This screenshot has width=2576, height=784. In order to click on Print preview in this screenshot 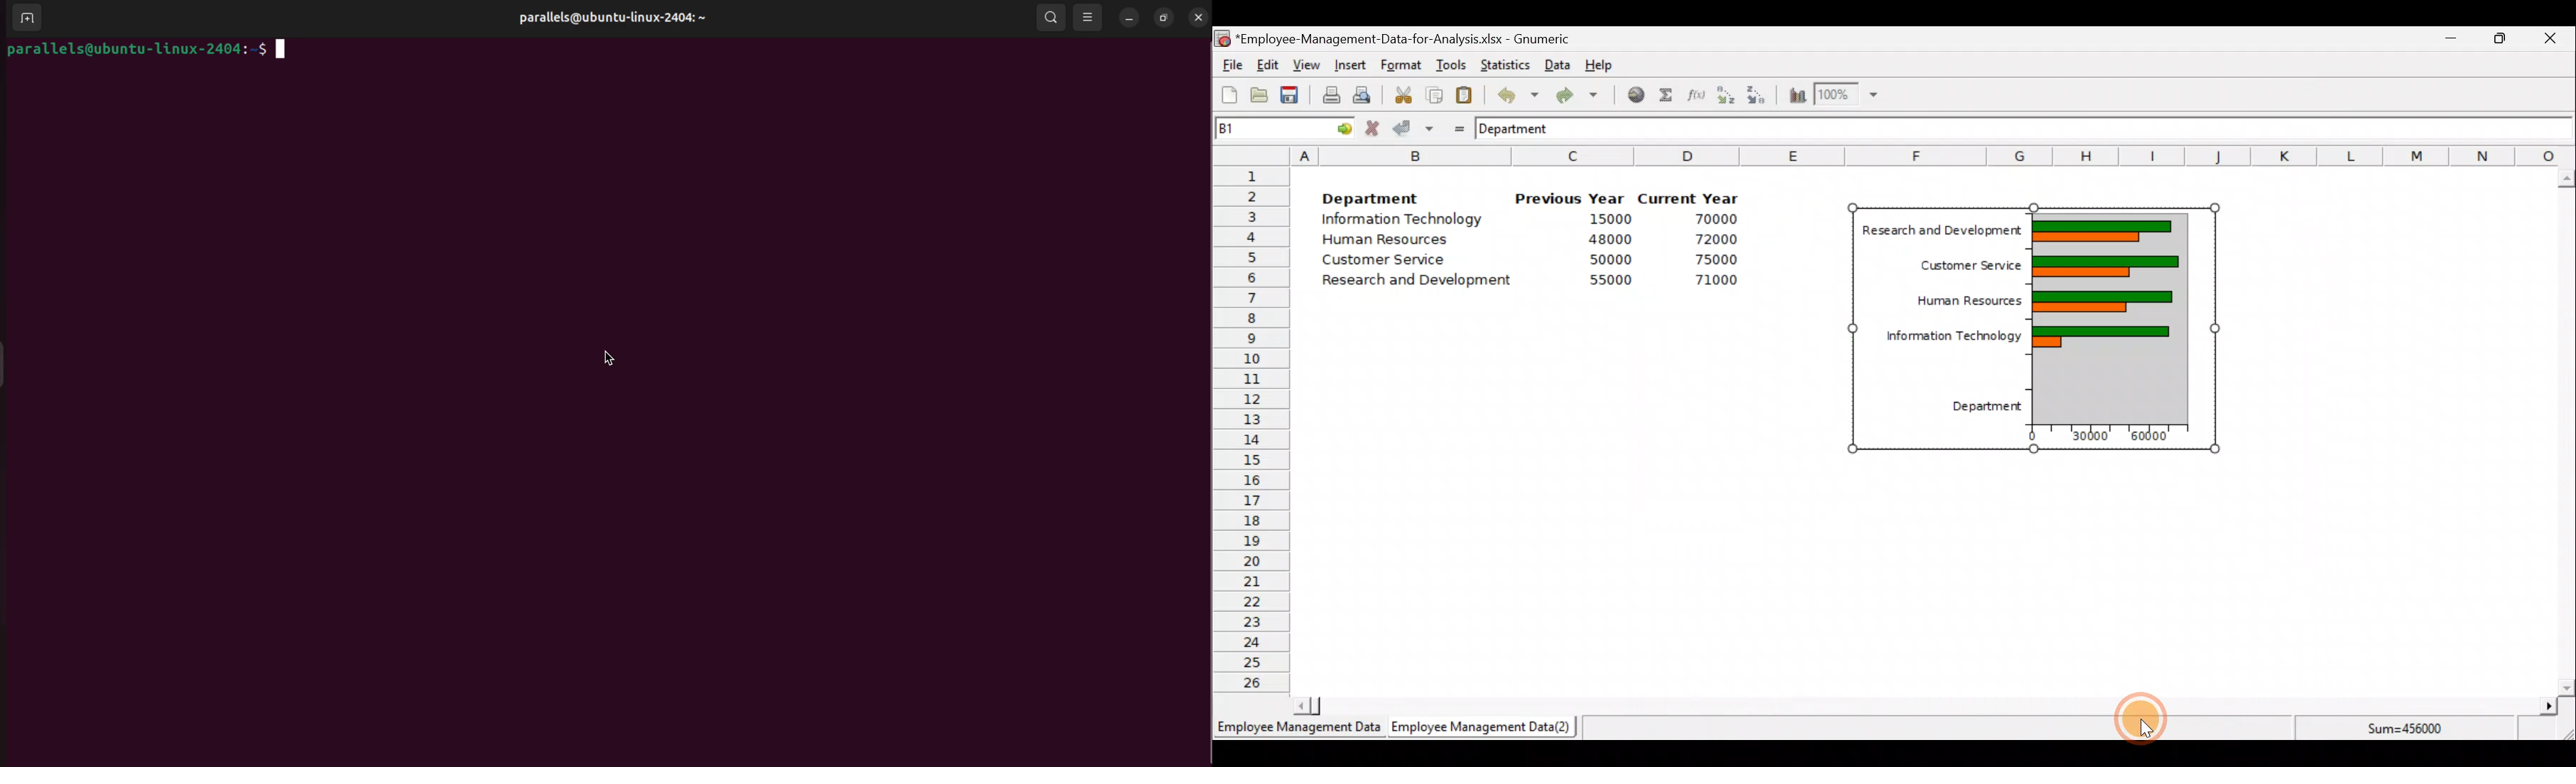, I will do `click(1362, 93)`.